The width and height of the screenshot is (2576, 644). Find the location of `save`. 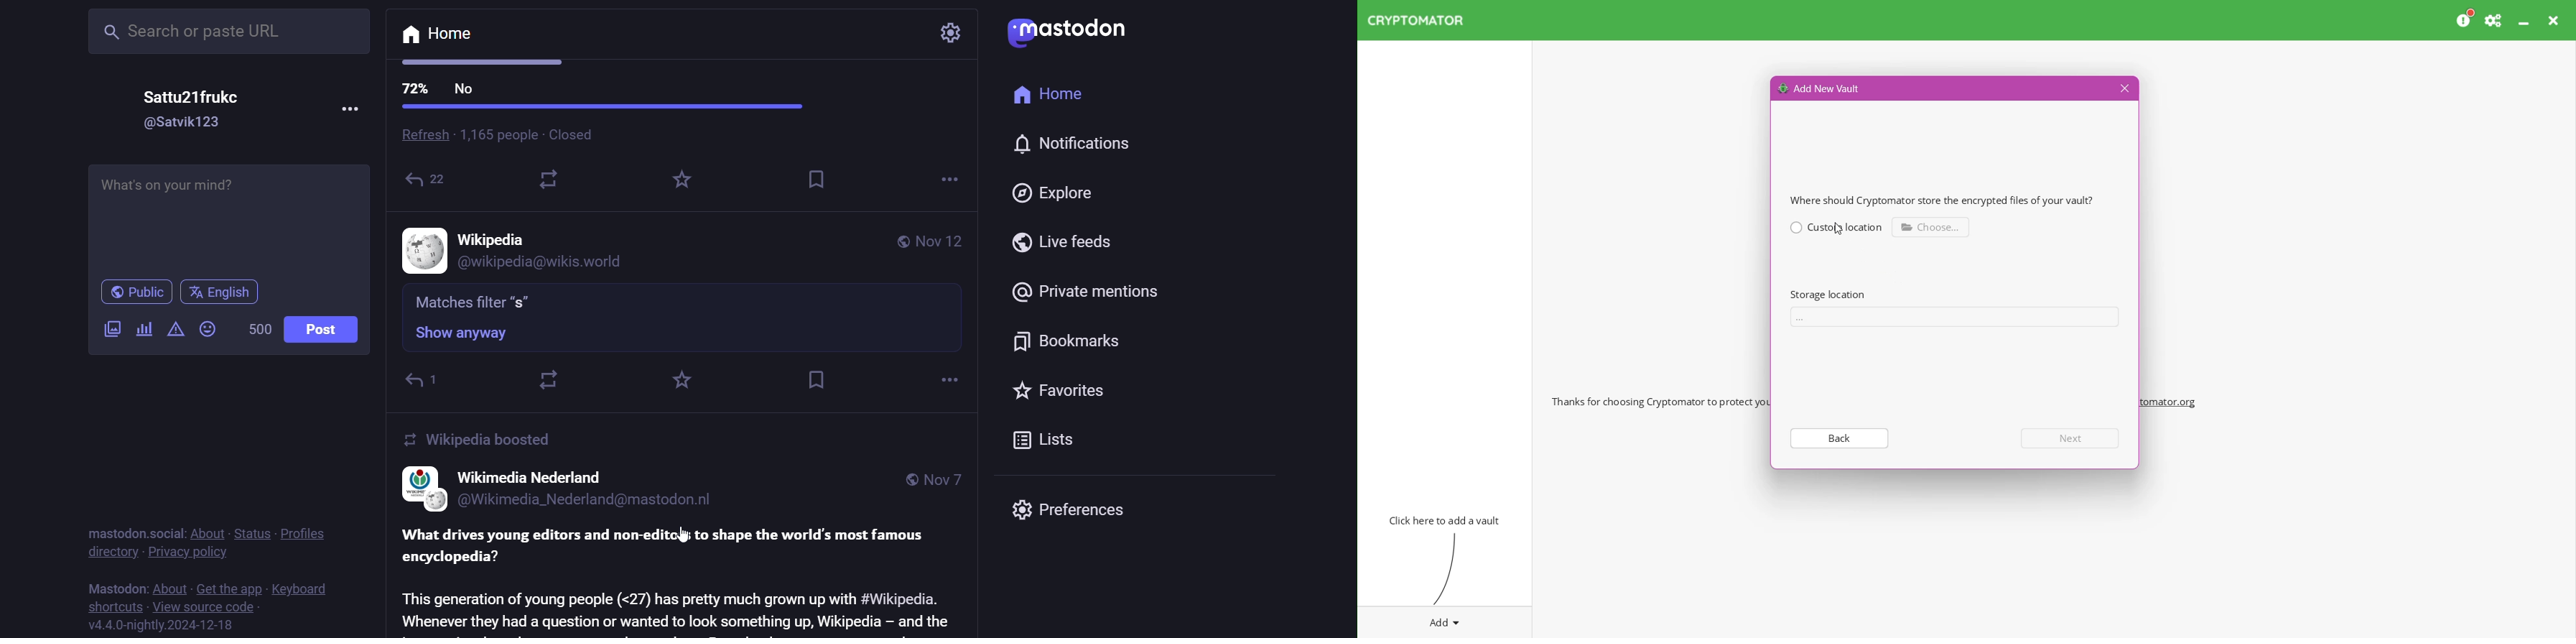

save is located at coordinates (816, 382).